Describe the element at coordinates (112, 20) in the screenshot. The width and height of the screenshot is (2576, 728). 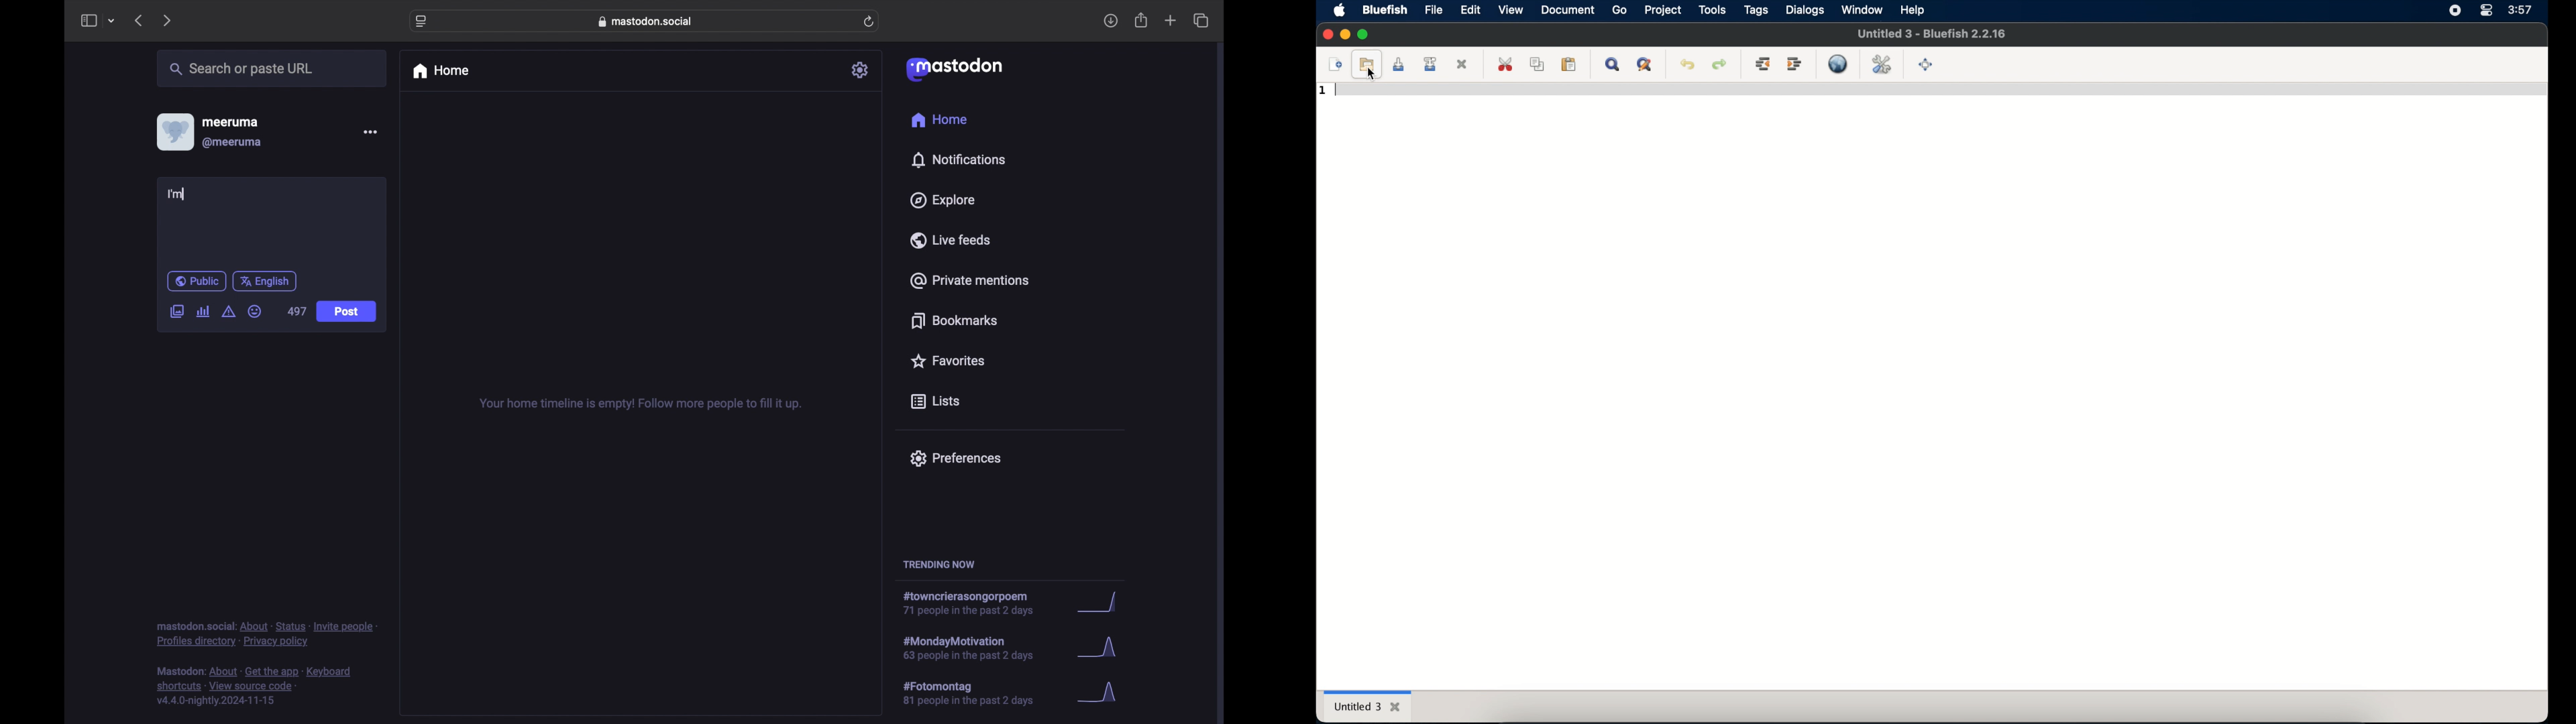
I see `tab group picker` at that location.